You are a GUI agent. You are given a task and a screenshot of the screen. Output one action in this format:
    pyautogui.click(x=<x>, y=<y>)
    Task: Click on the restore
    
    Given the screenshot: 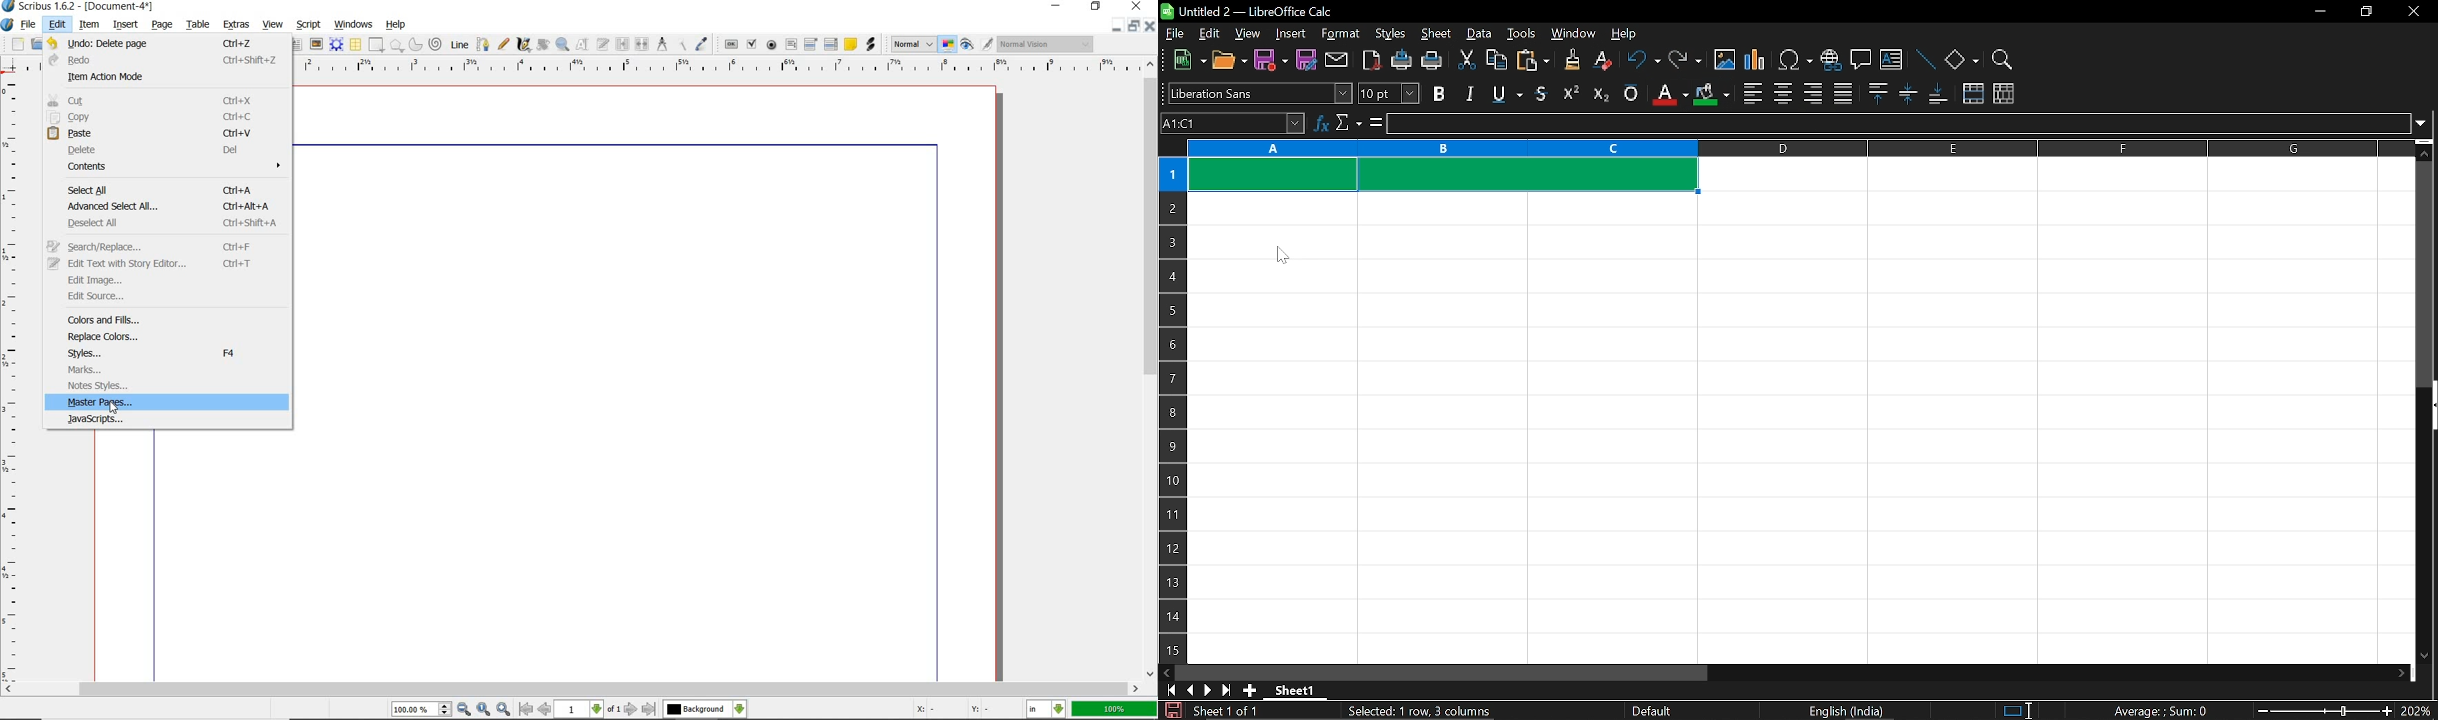 What is the action you would take?
    pyautogui.click(x=1097, y=8)
    